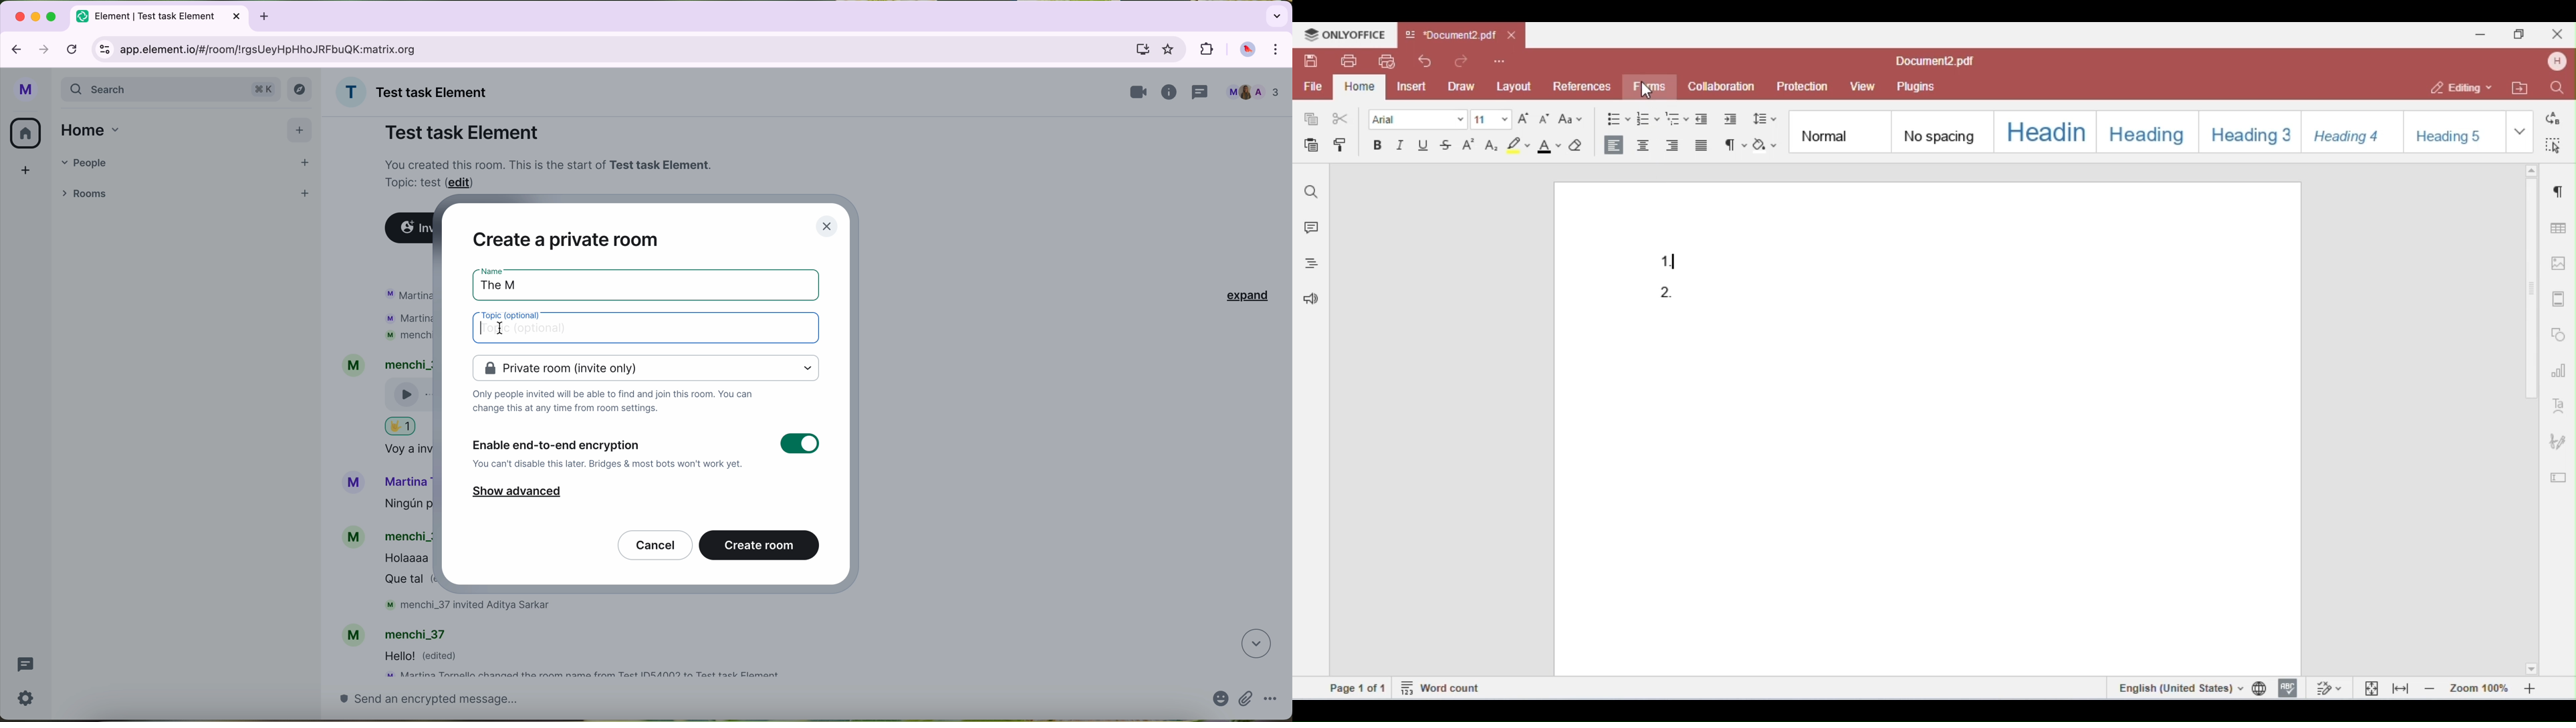 This screenshot has width=2576, height=728. Describe the element at coordinates (428, 657) in the screenshot. I see `message` at that location.